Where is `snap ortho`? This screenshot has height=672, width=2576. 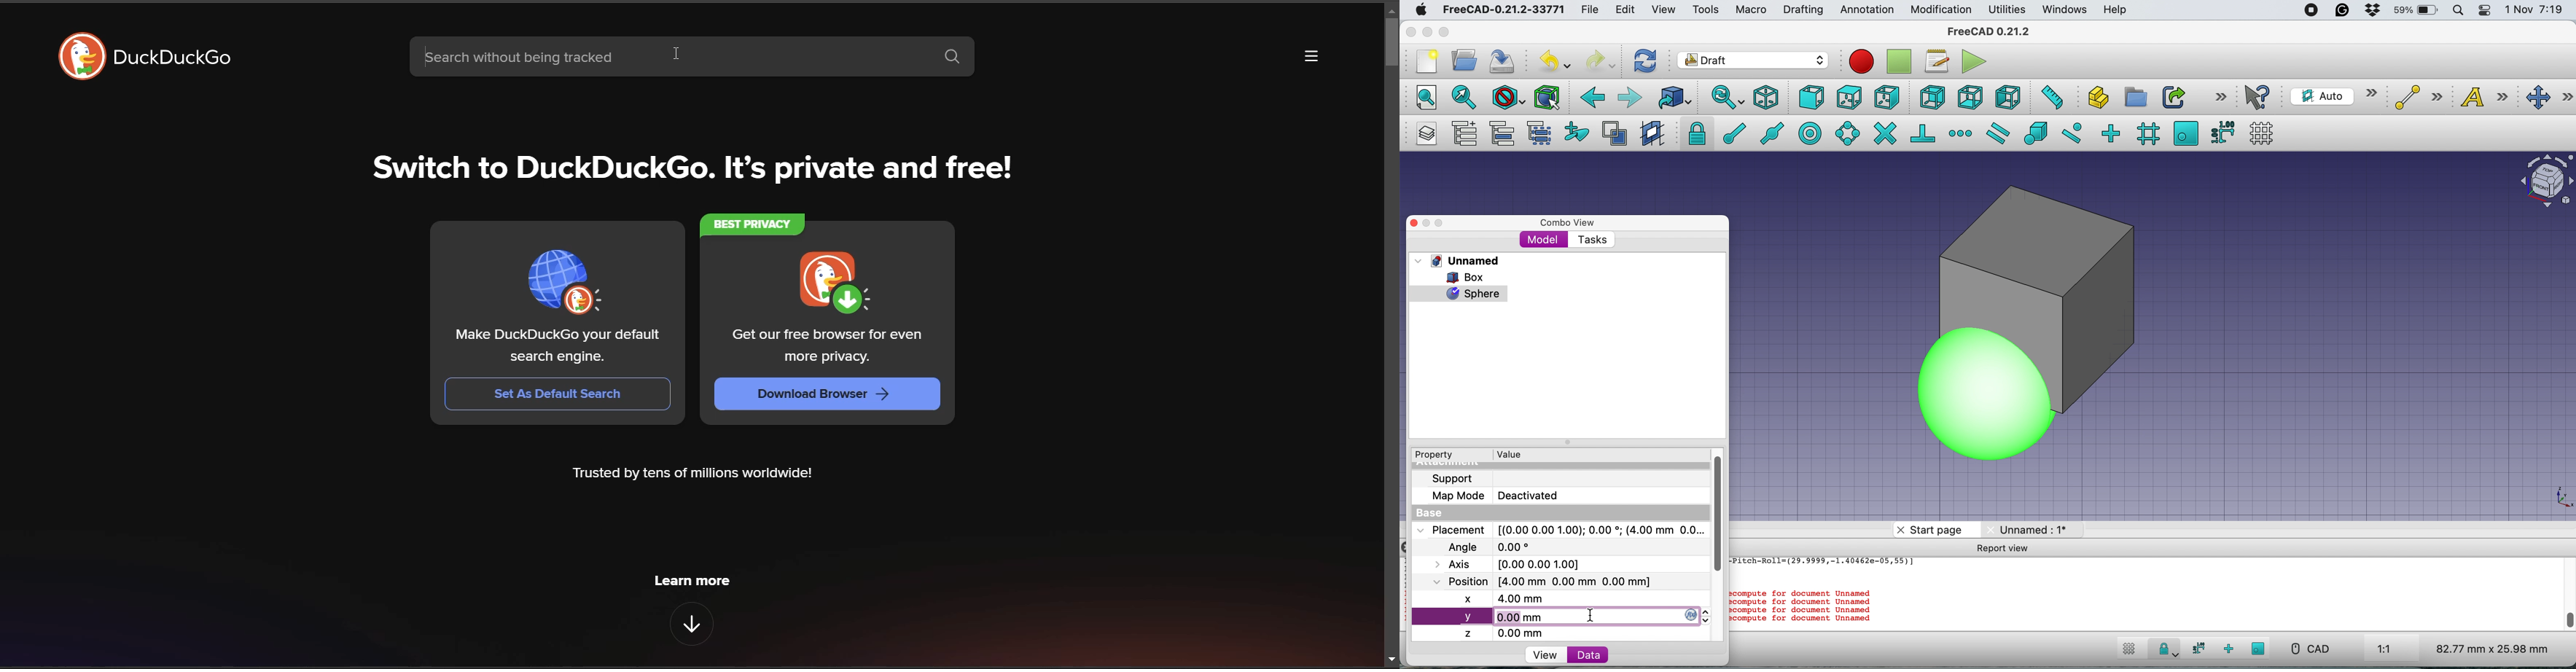
snap ortho is located at coordinates (2230, 649).